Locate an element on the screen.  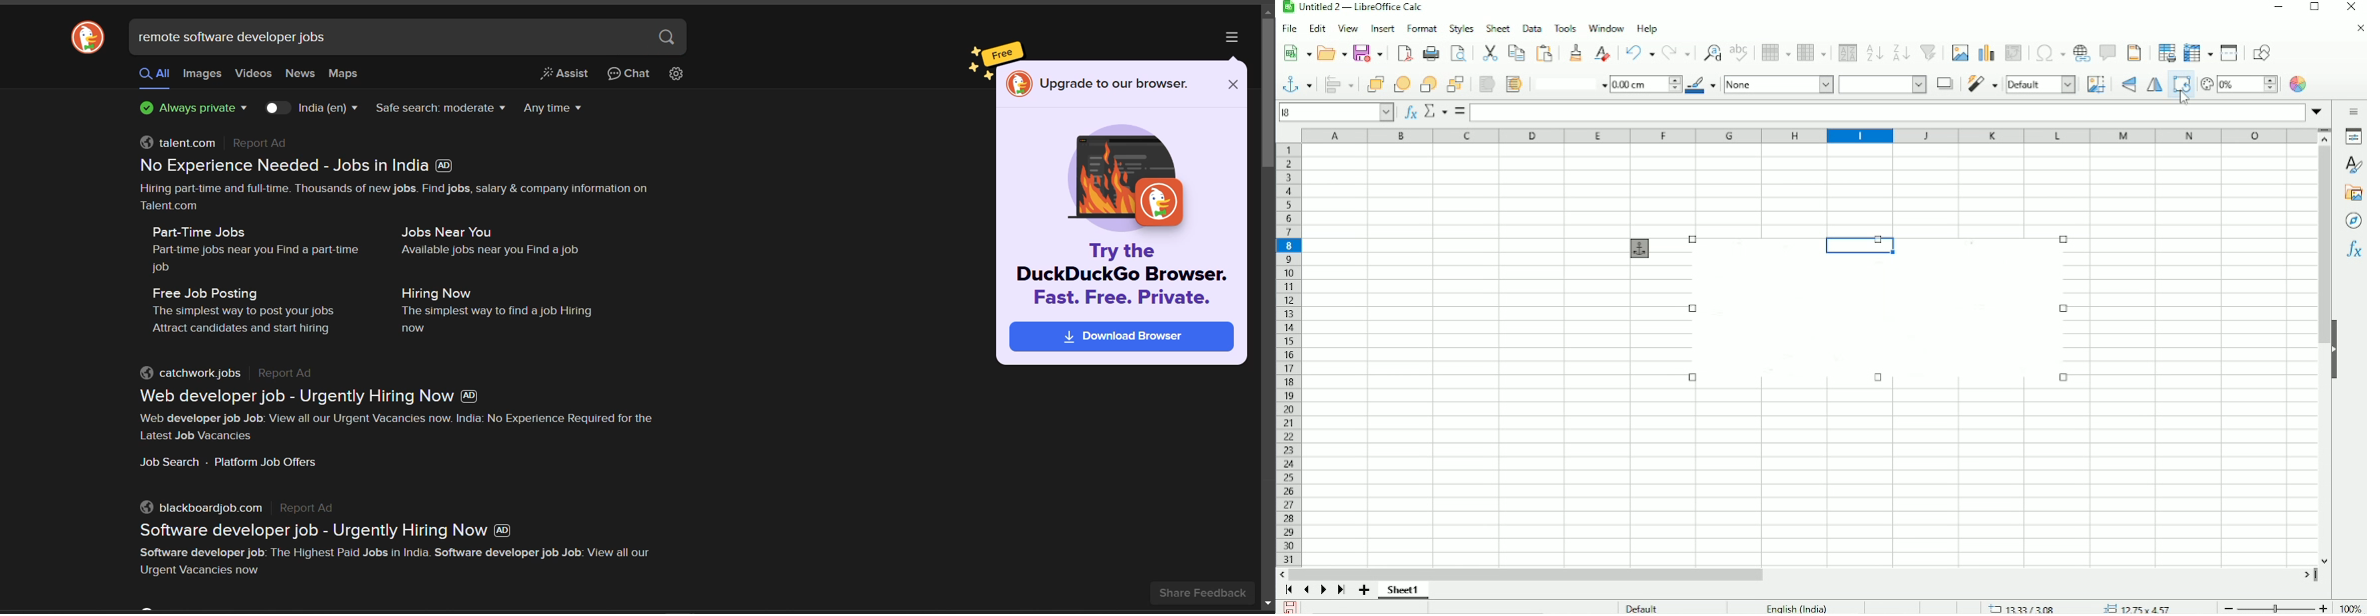
images is located at coordinates (203, 75).